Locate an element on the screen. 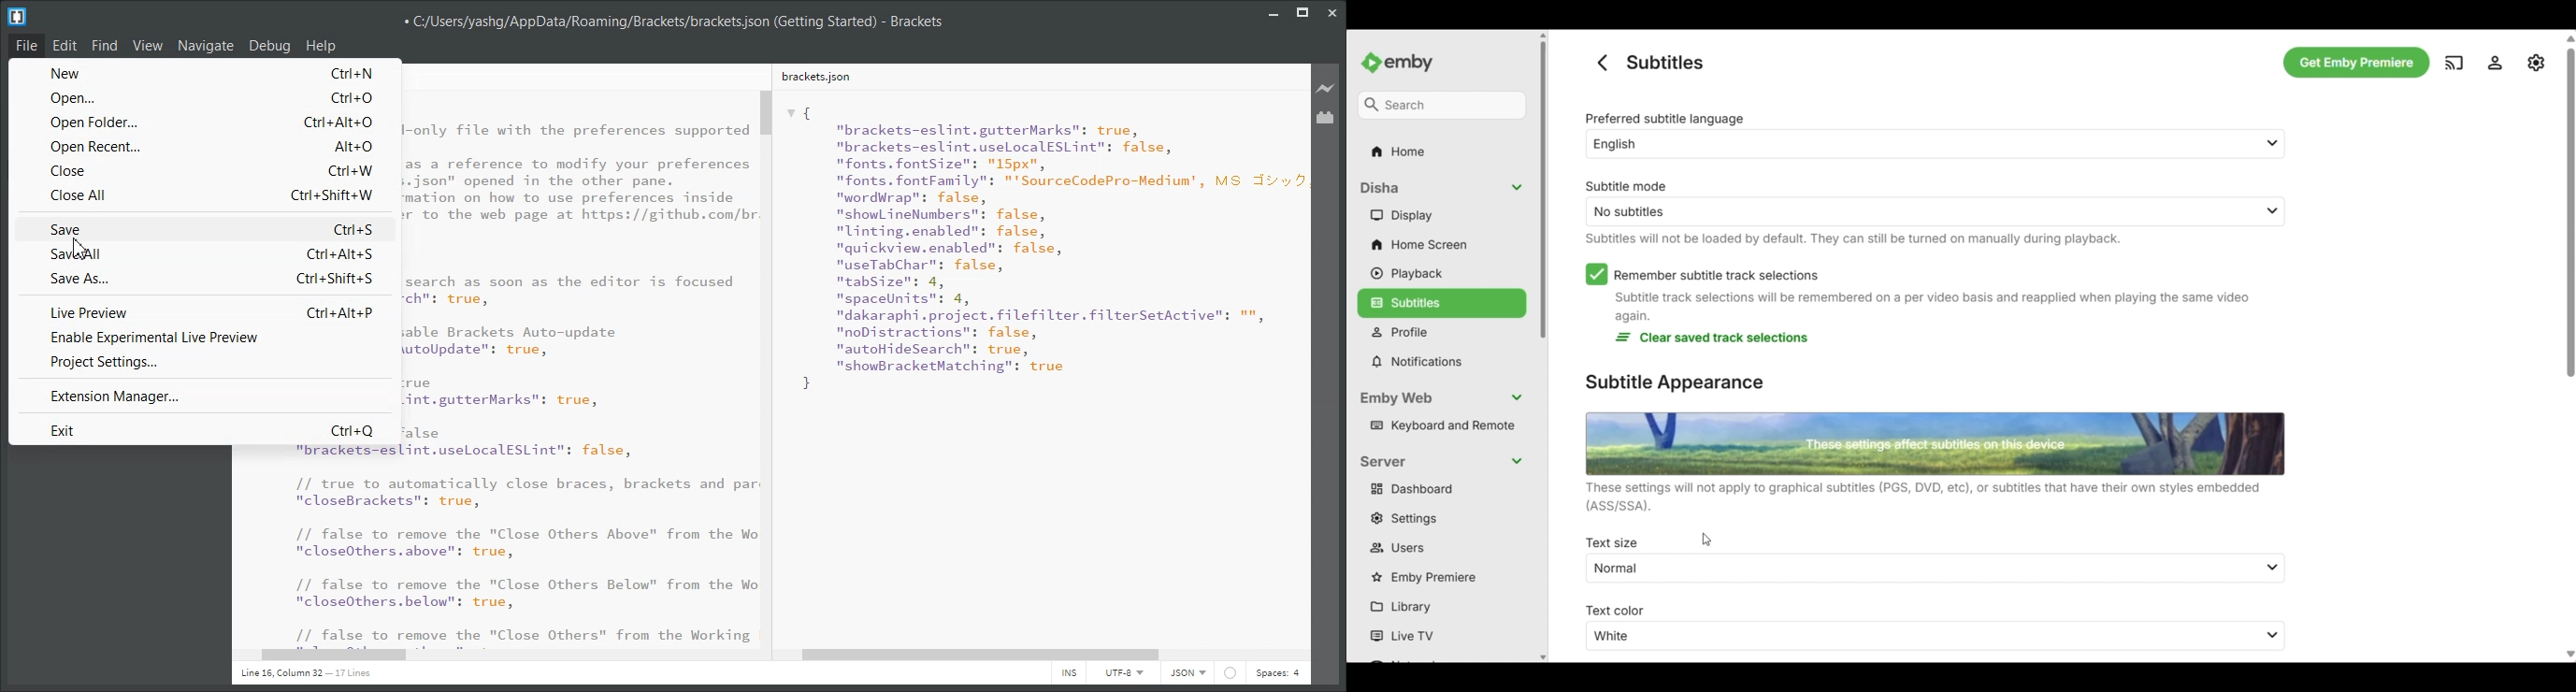 The height and width of the screenshot is (700, 2576). Extension Manager is located at coordinates (1326, 117).